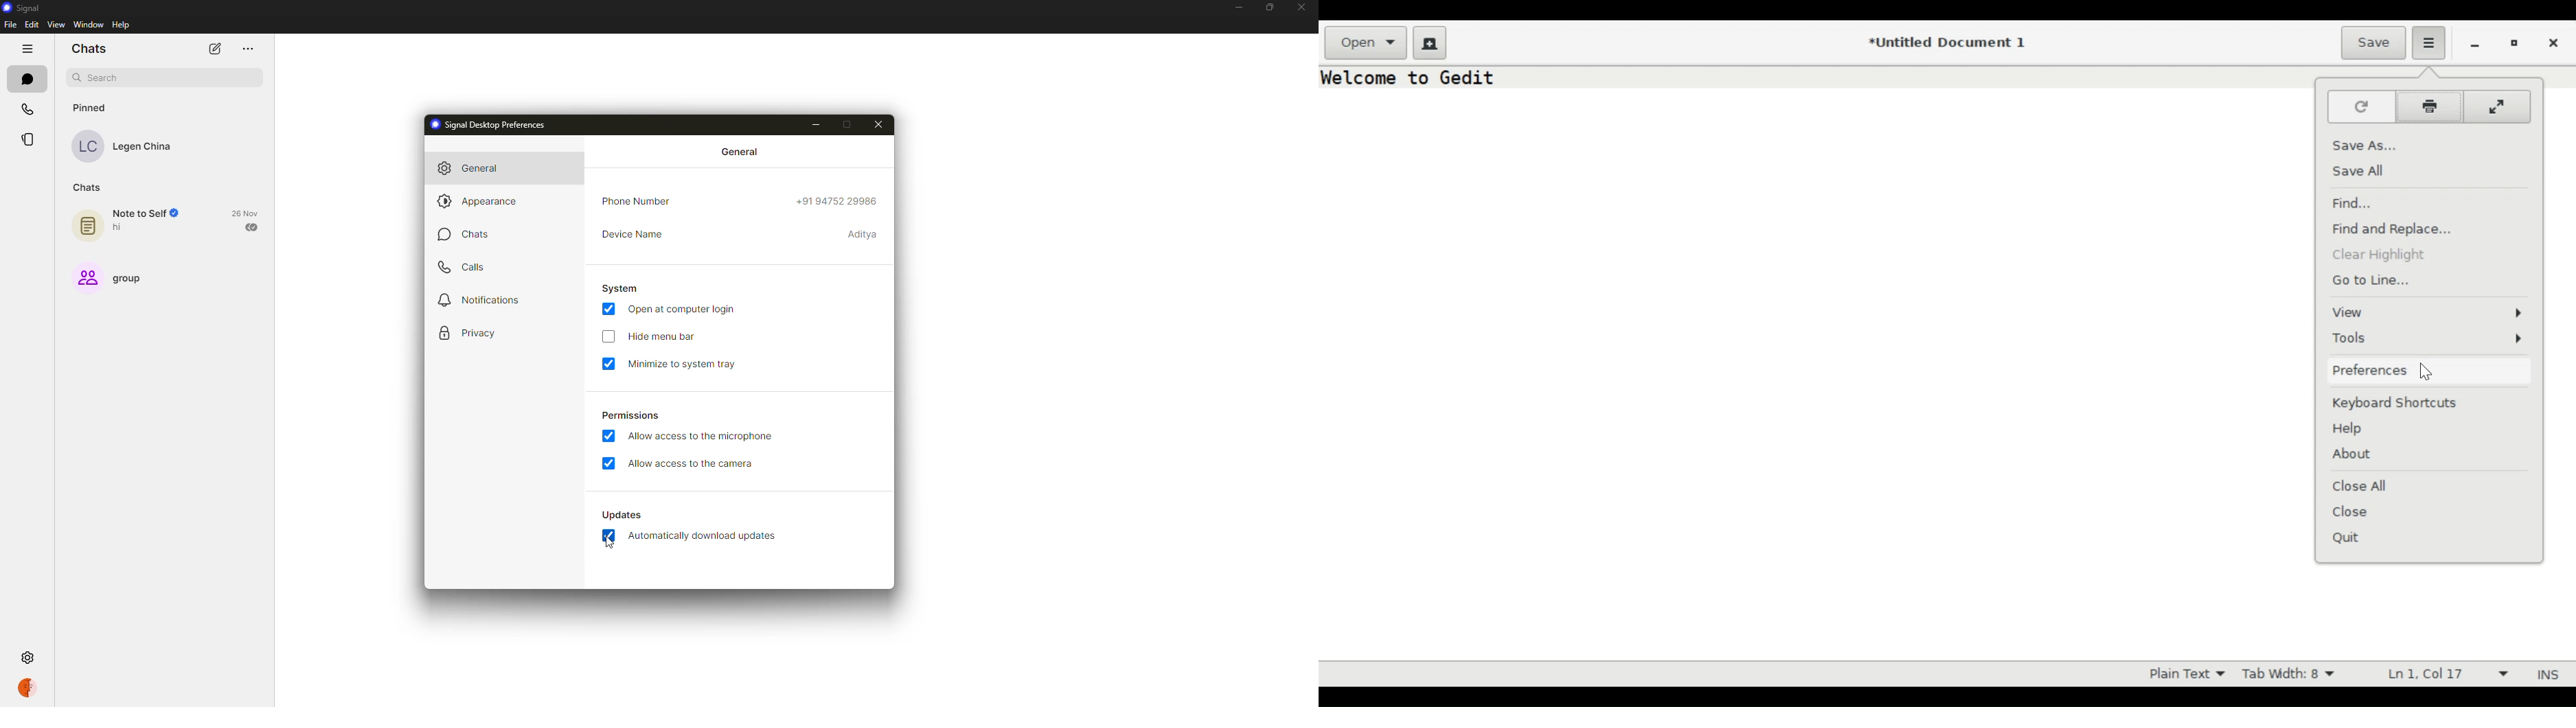  What do you see at coordinates (90, 107) in the screenshot?
I see `pinned` at bounding box center [90, 107].